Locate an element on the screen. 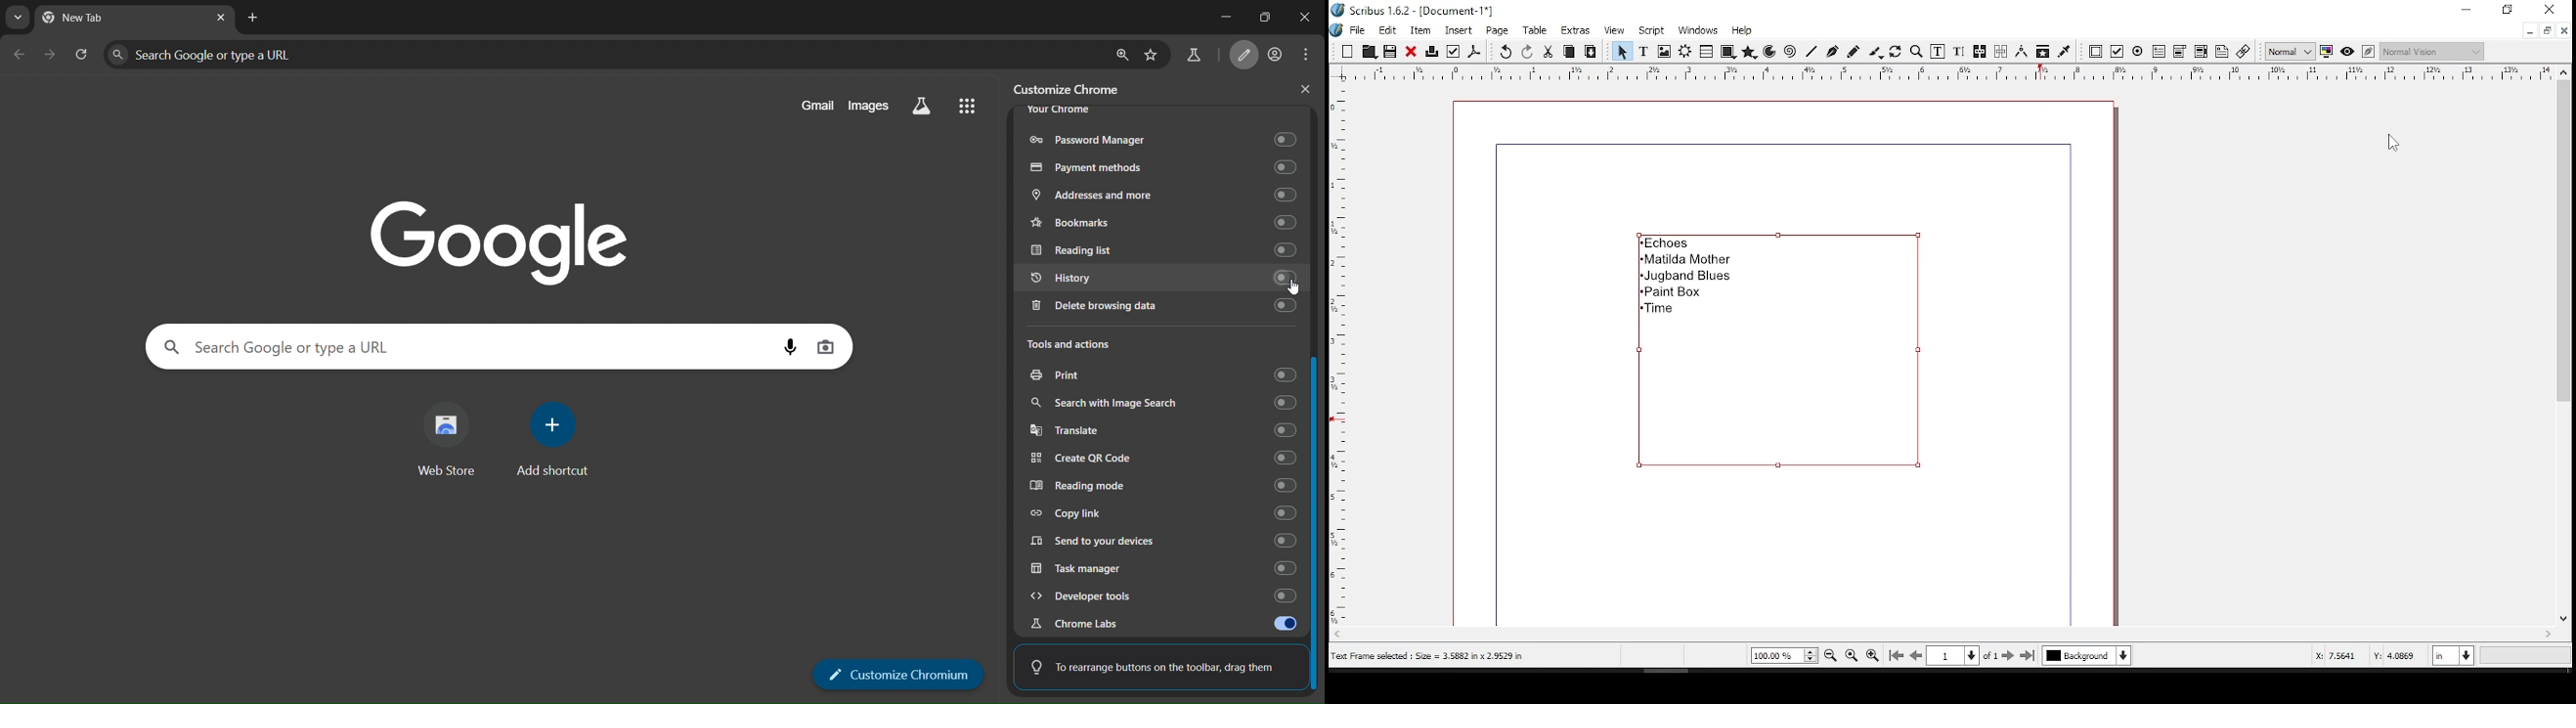 This screenshot has width=2576, height=728. logo is located at coordinates (1336, 31).